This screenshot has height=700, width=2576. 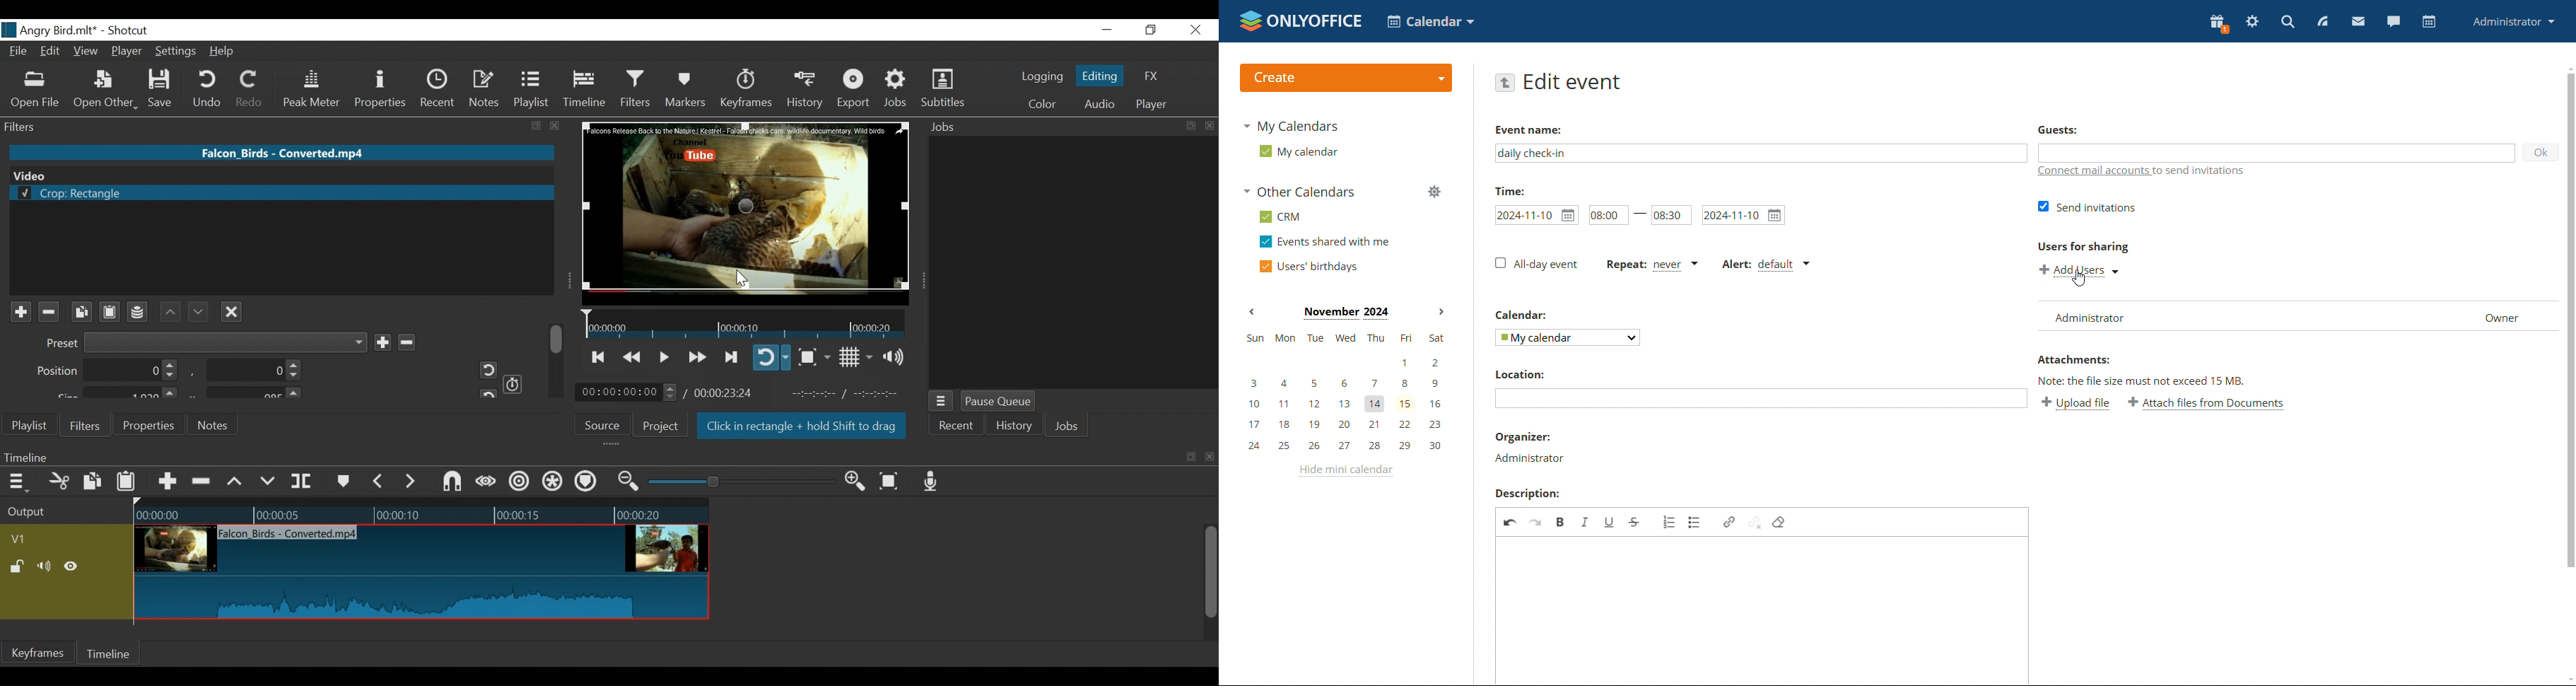 What do you see at coordinates (1067, 427) in the screenshot?
I see `Jobs` at bounding box center [1067, 427].